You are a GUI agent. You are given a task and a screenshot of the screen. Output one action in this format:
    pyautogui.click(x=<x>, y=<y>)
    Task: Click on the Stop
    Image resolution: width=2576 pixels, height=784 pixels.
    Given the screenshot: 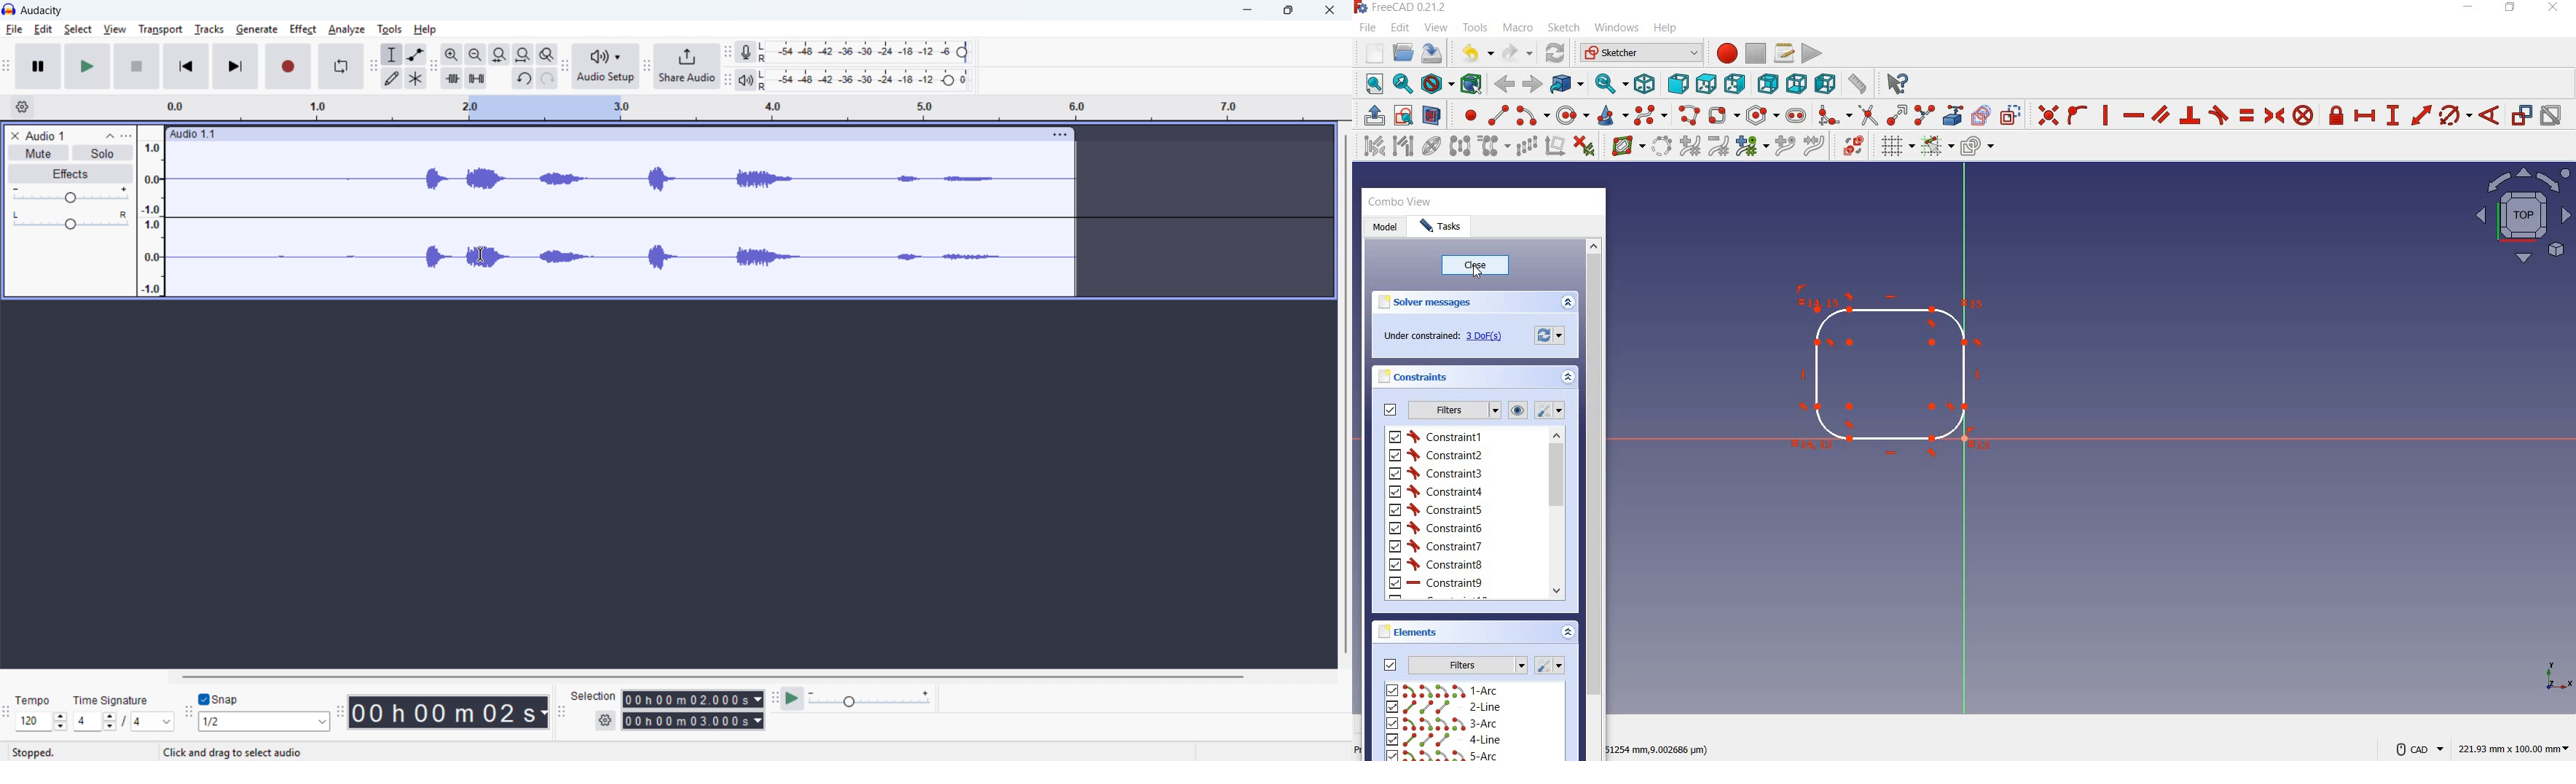 What is the action you would take?
    pyautogui.click(x=136, y=67)
    